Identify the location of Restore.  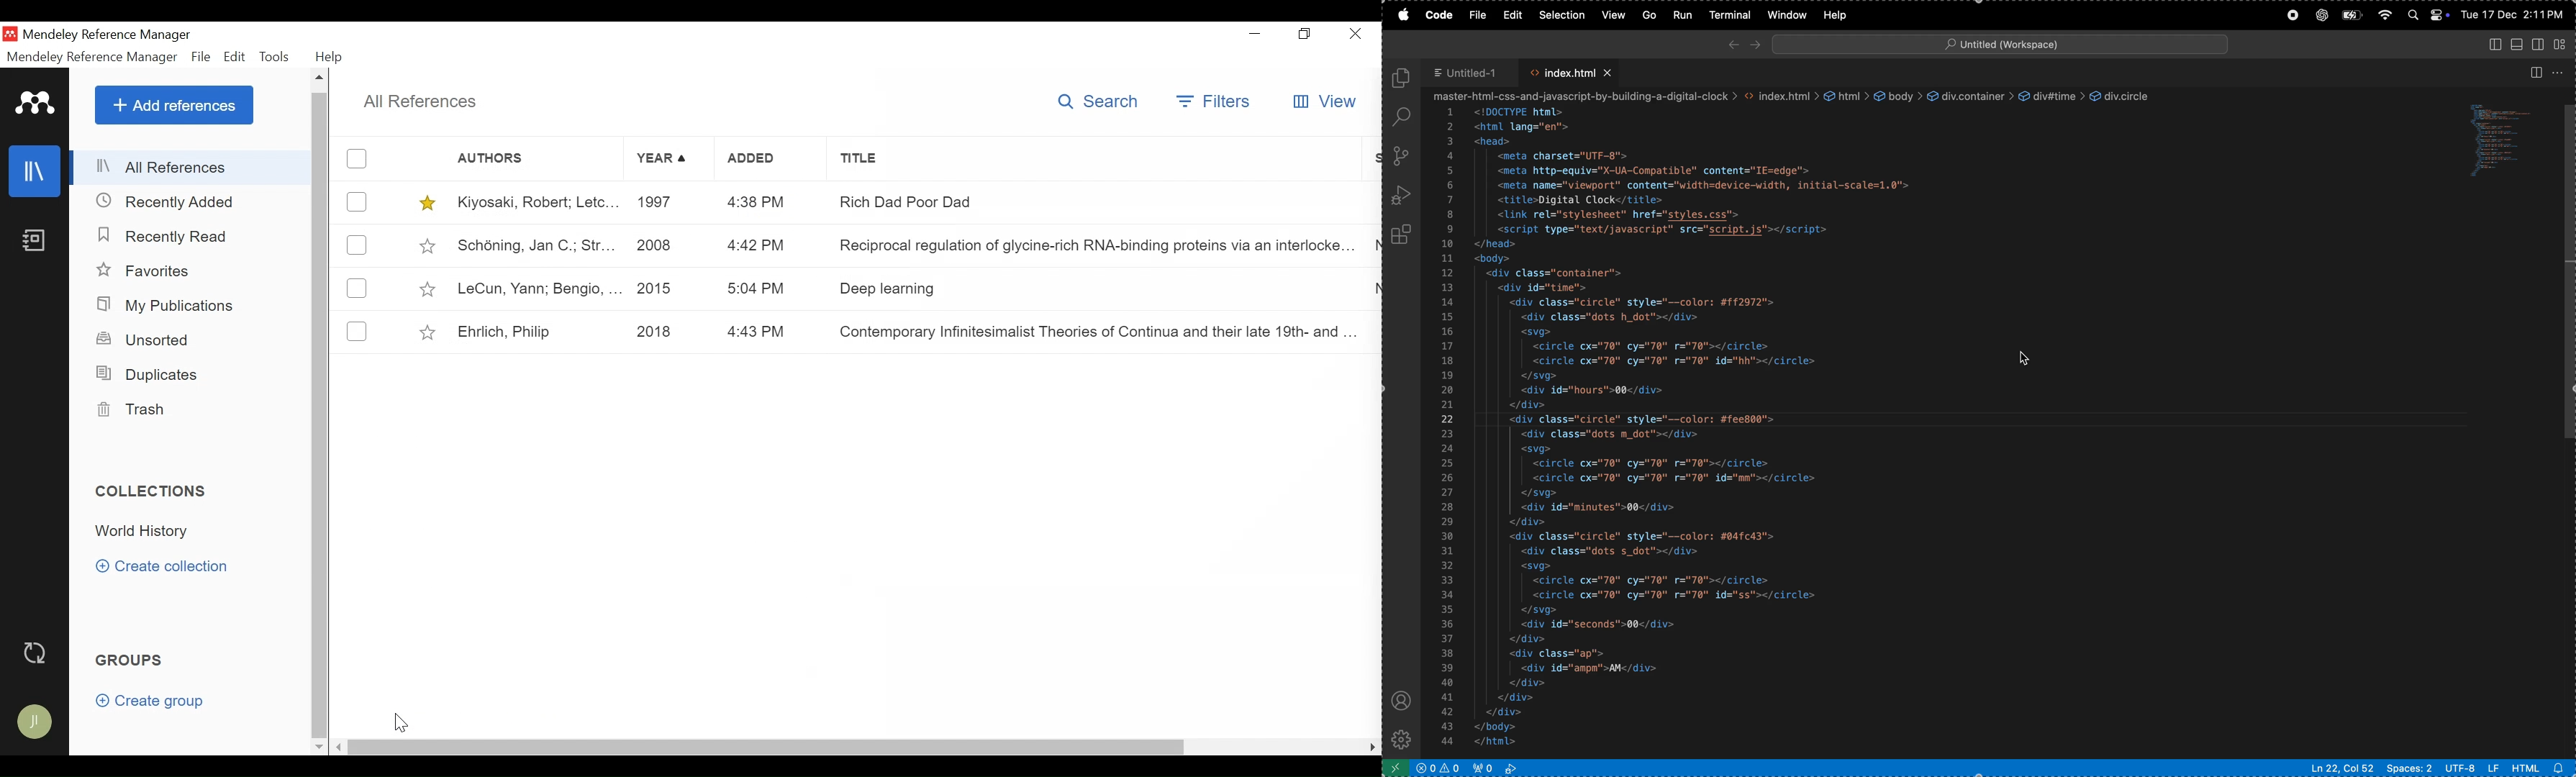
(1305, 35).